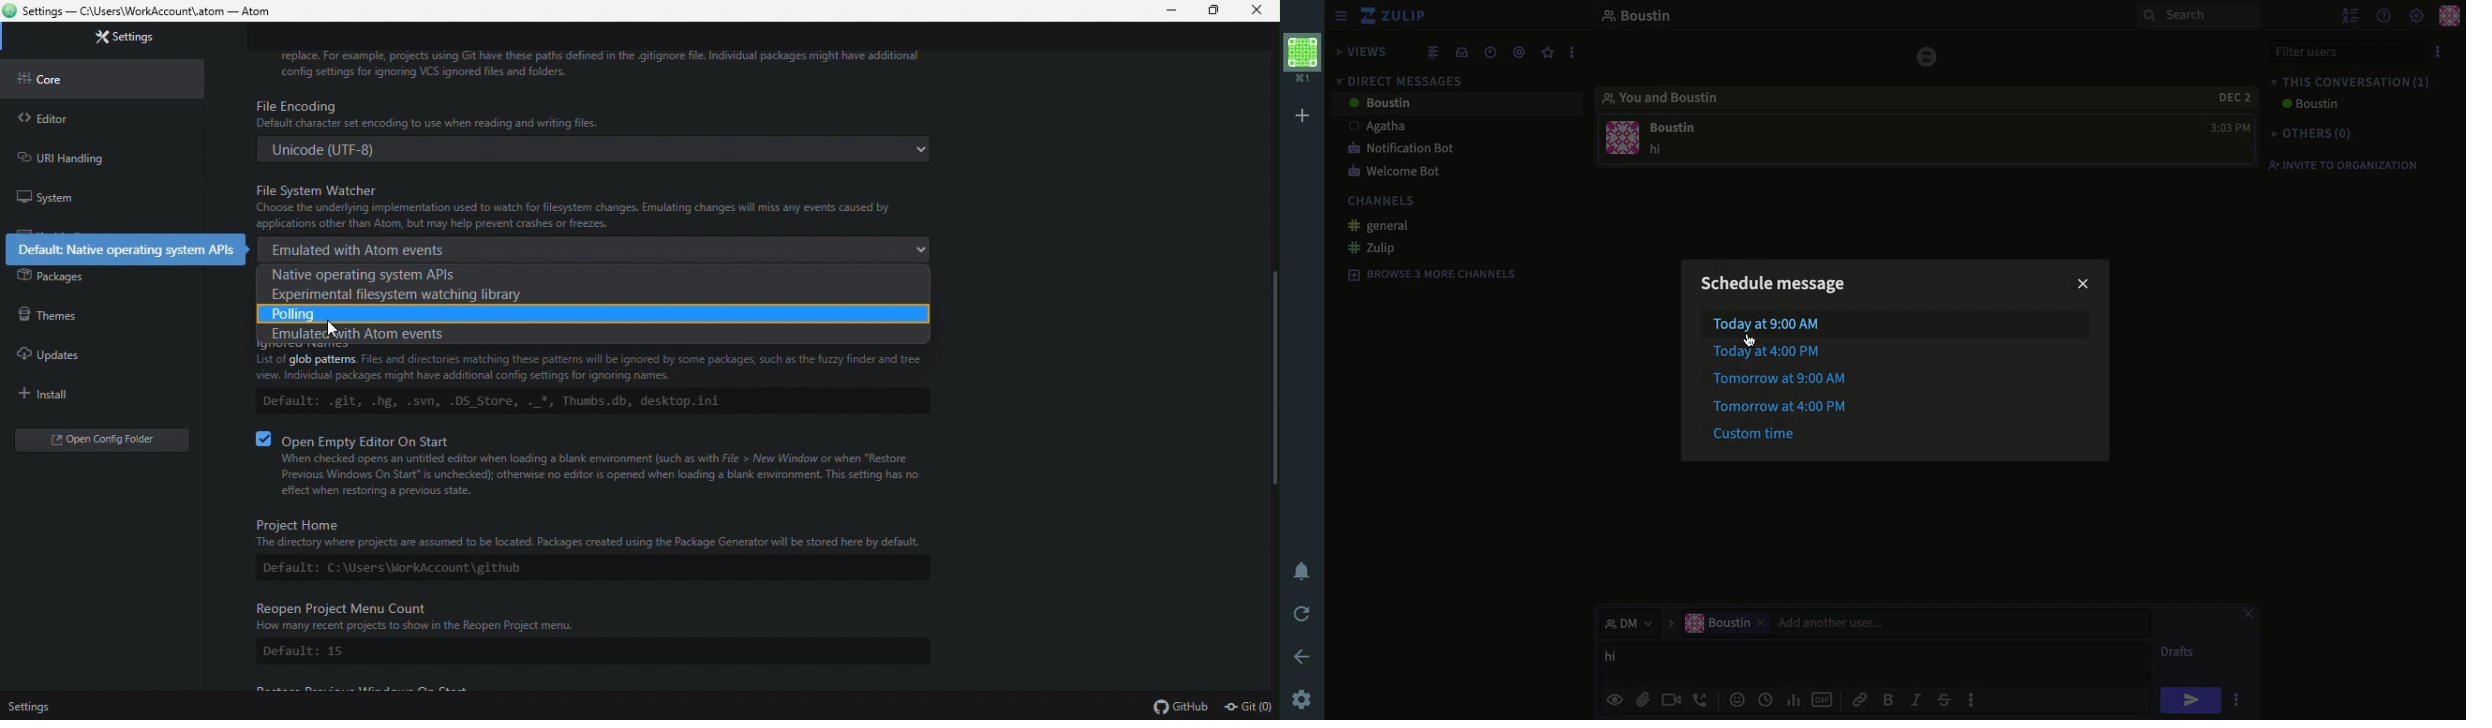 Image resolution: width=2492 pixels, height=728 pixels. Describe the element at coordinates (2353, 82) in the screenshot. I see `this conversation` at that location.